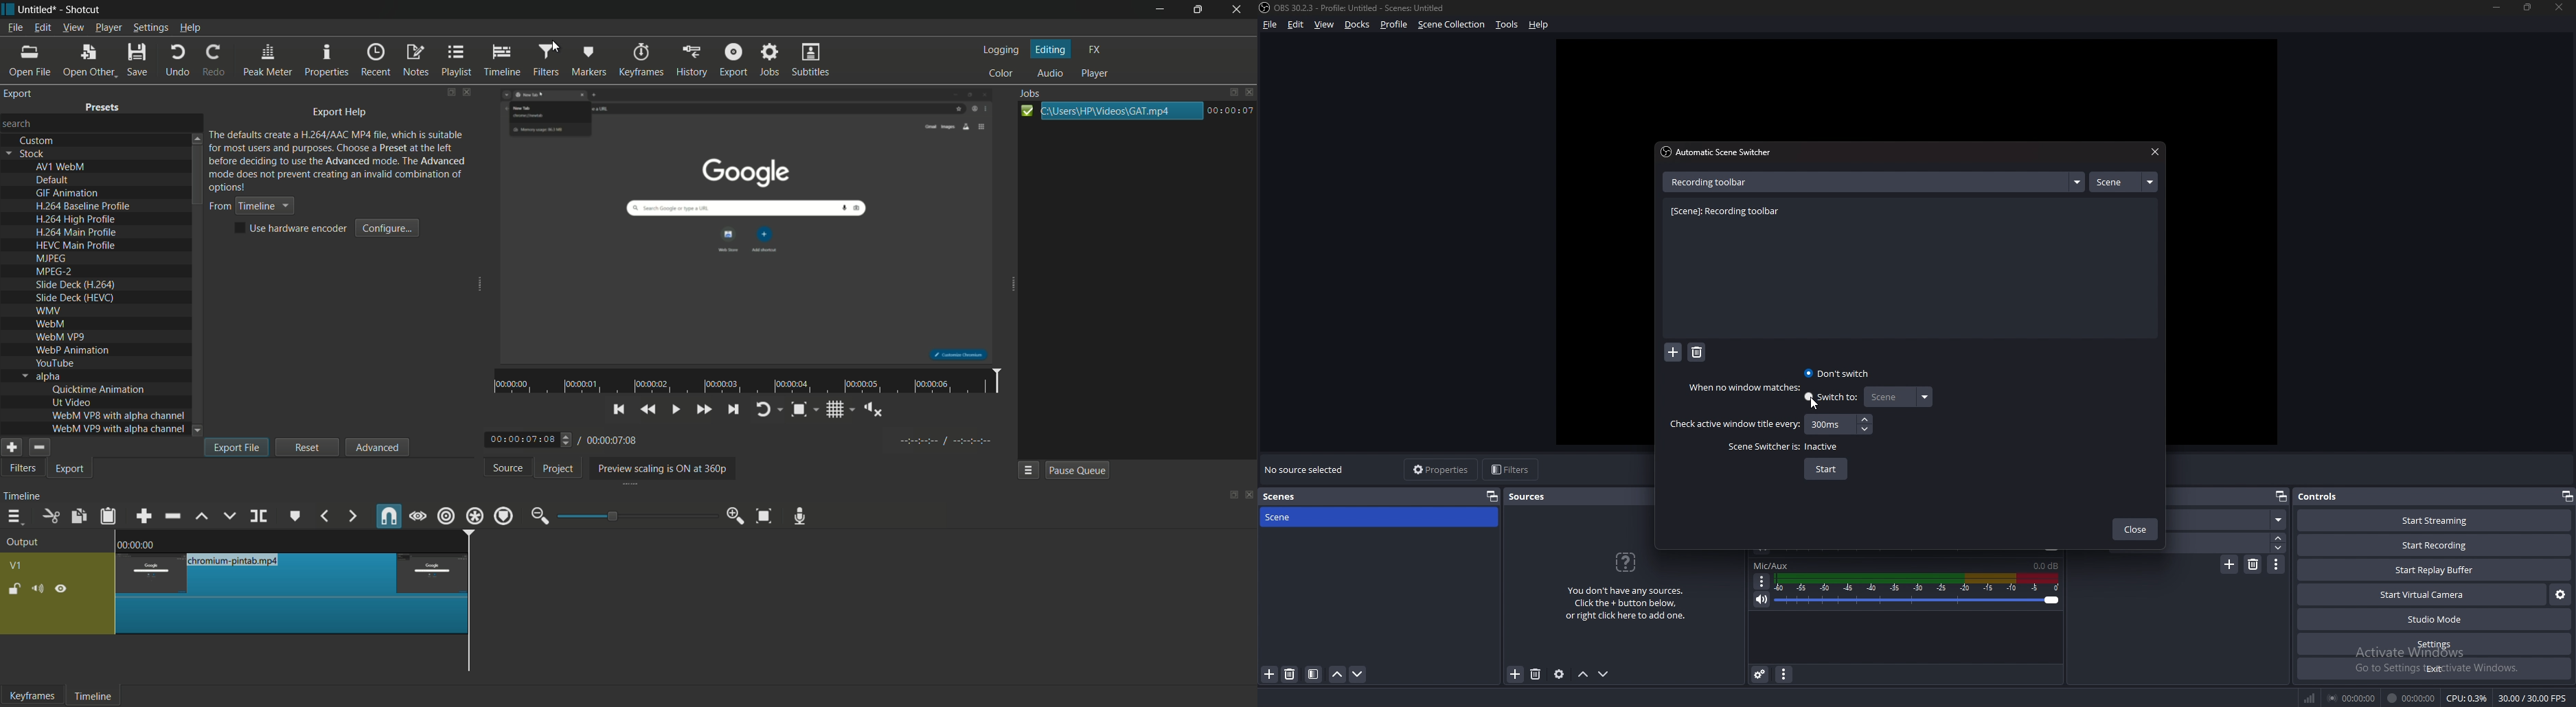 This screenshot has width=2576, height=728. What do you see at coordinates (2435, 620) in the screenshot?
I see `studio mode` at bounding box center [2435, 620].